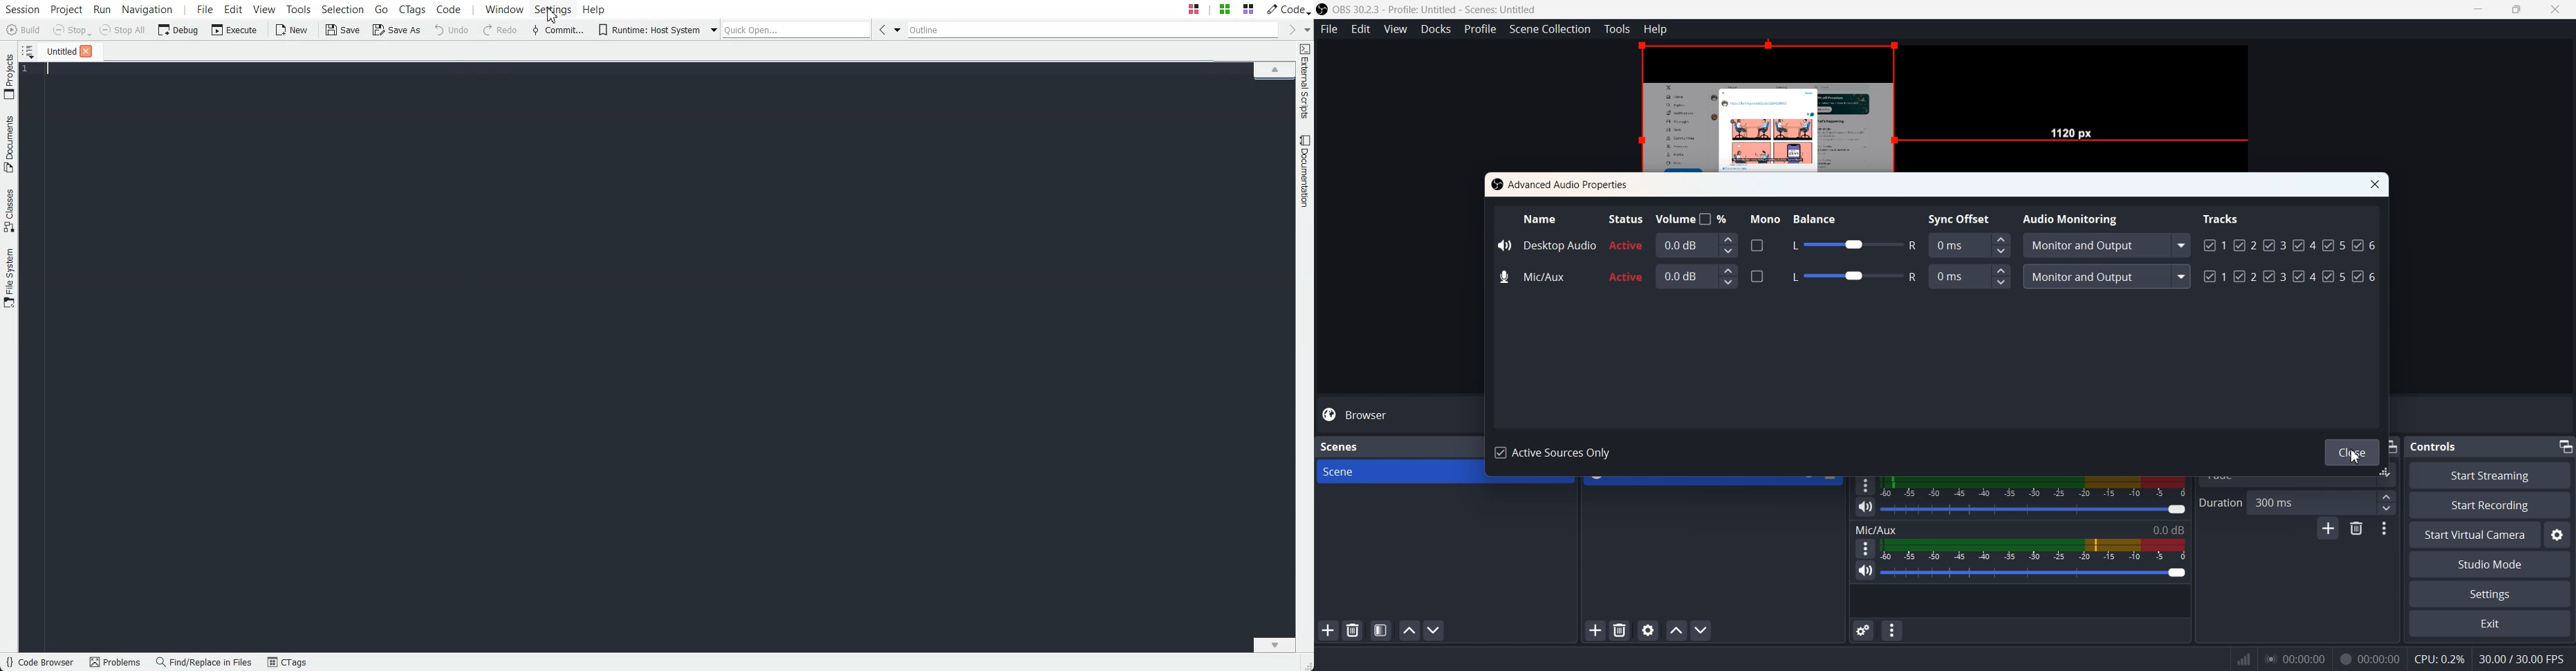 This screenshot has height=672, width=2576. What do you see at coordinates (2490, 505) in the screenshot?
I see `Start Recording` at bounding box center [2490, 505].